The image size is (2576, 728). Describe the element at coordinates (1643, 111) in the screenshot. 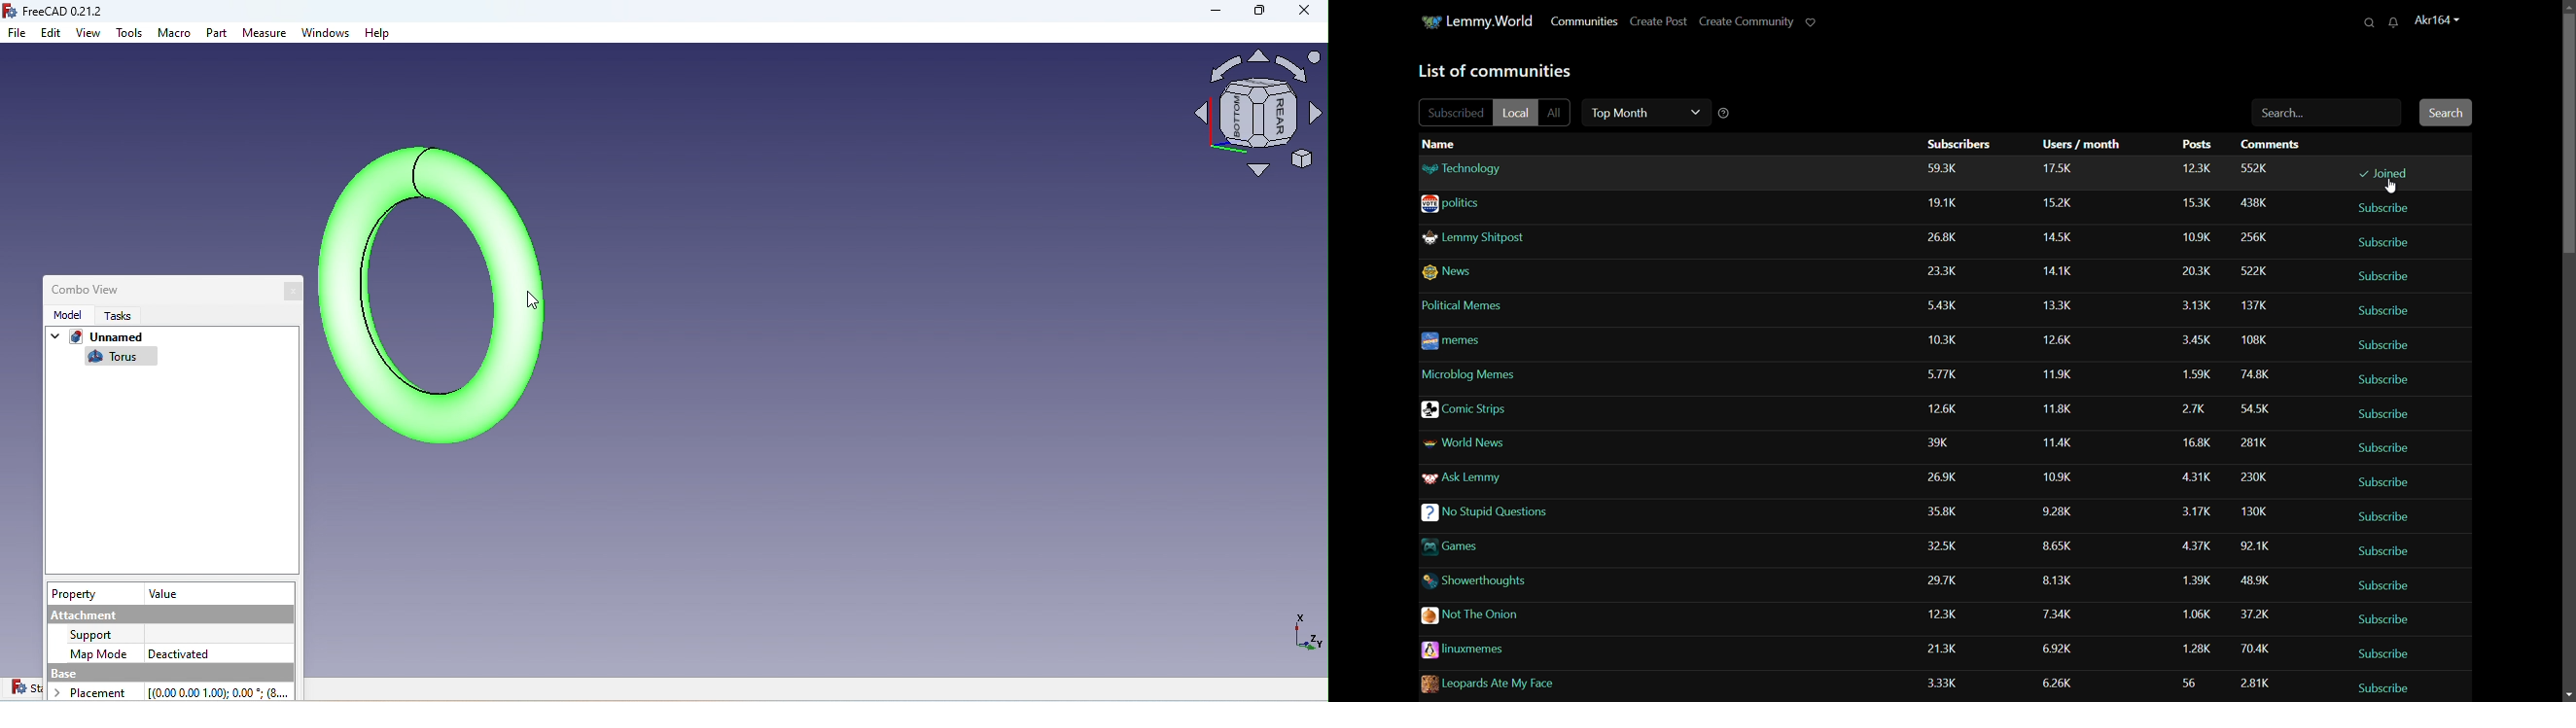

I see `top month` at that location.